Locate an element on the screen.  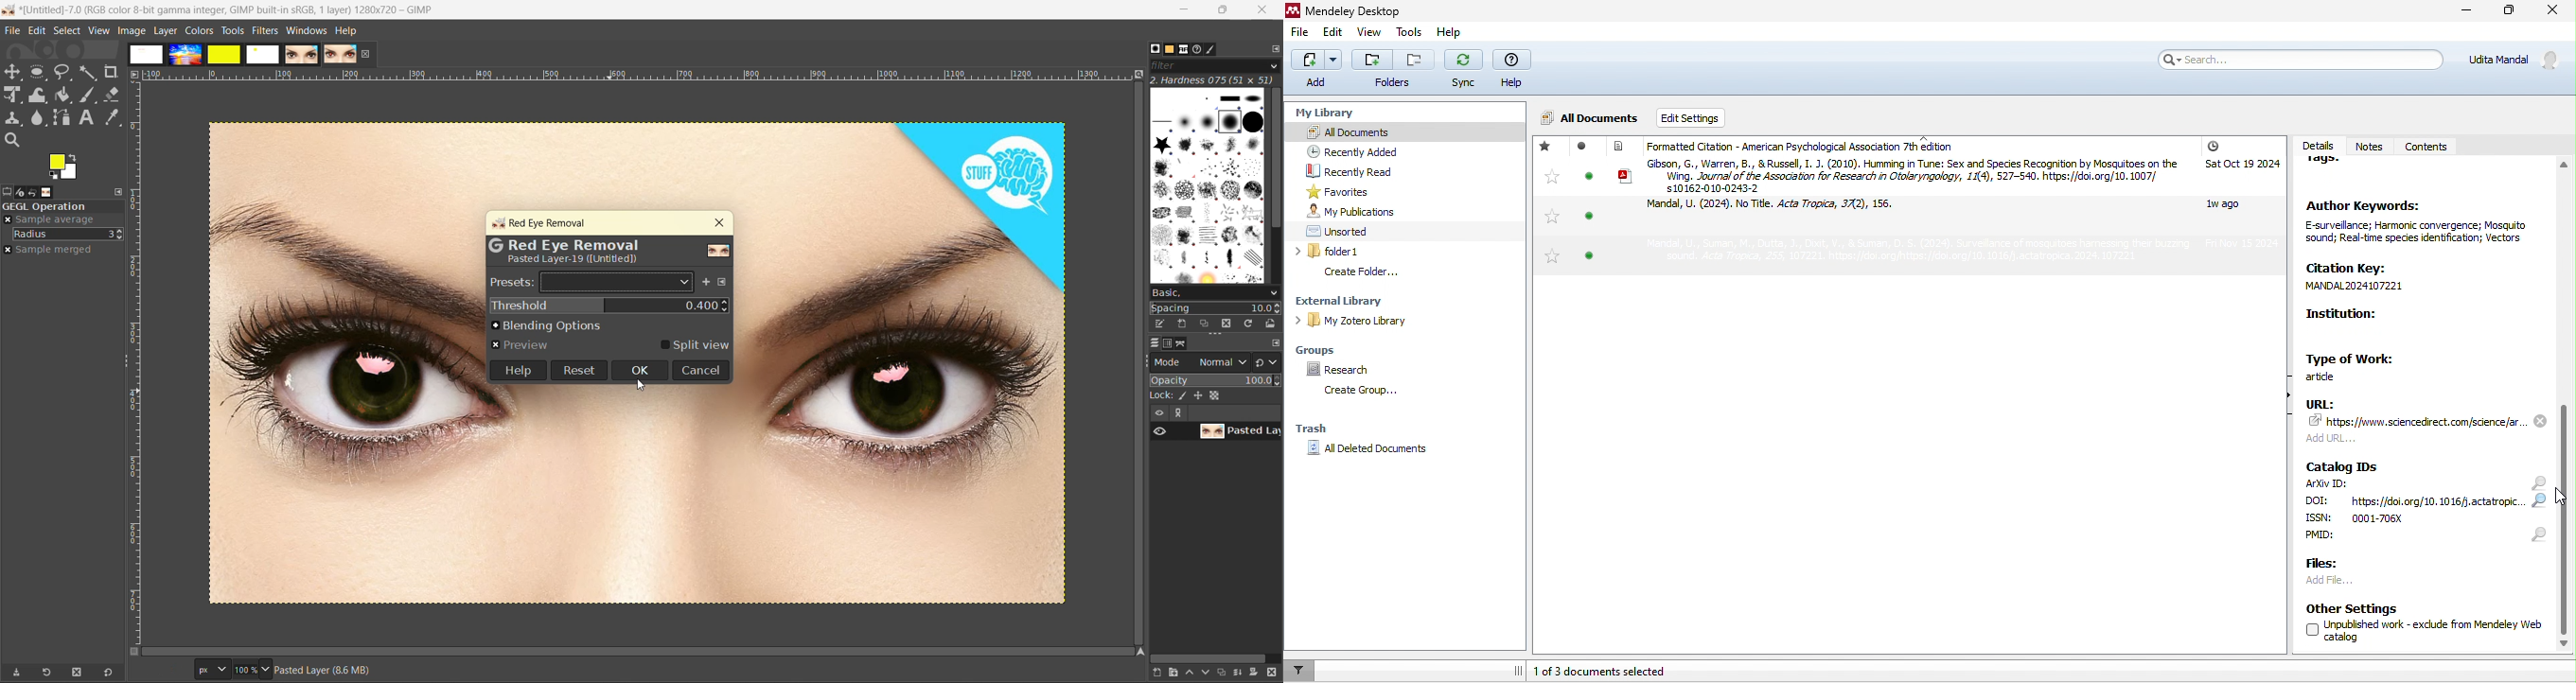
my zotero library is located at coordinates (1395, 320).